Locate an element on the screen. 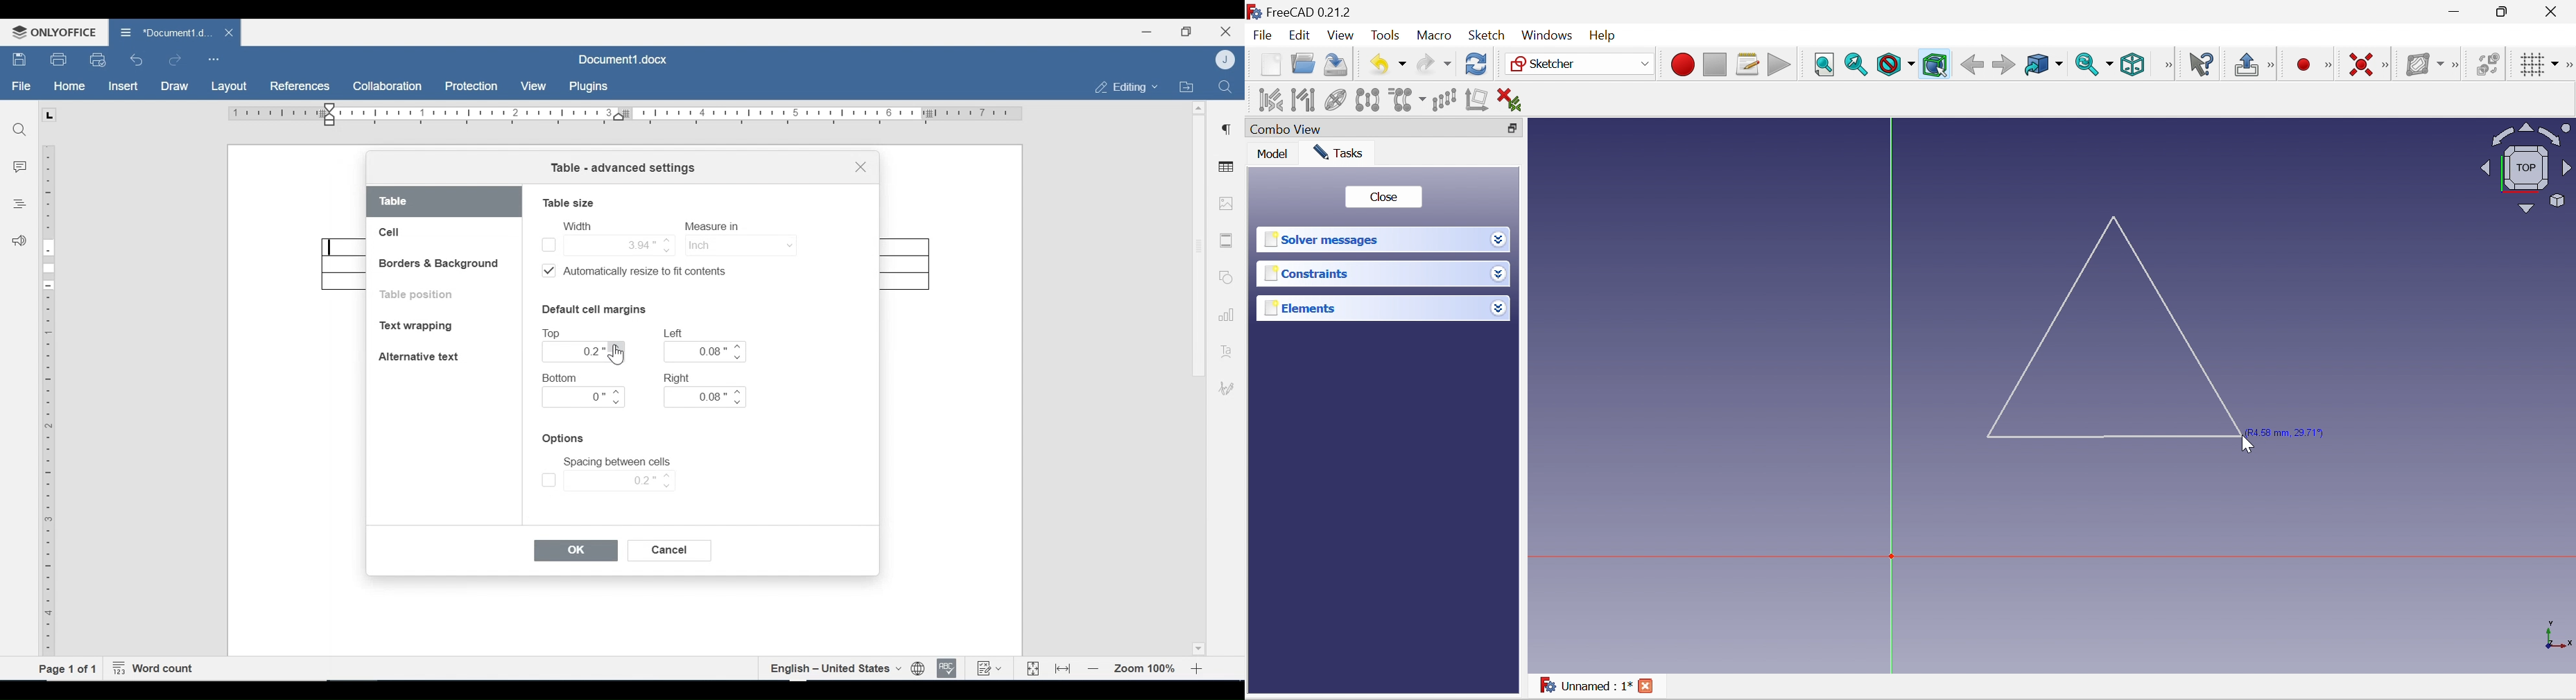  Paragraph Settings is located at coordinates (1227, 128).